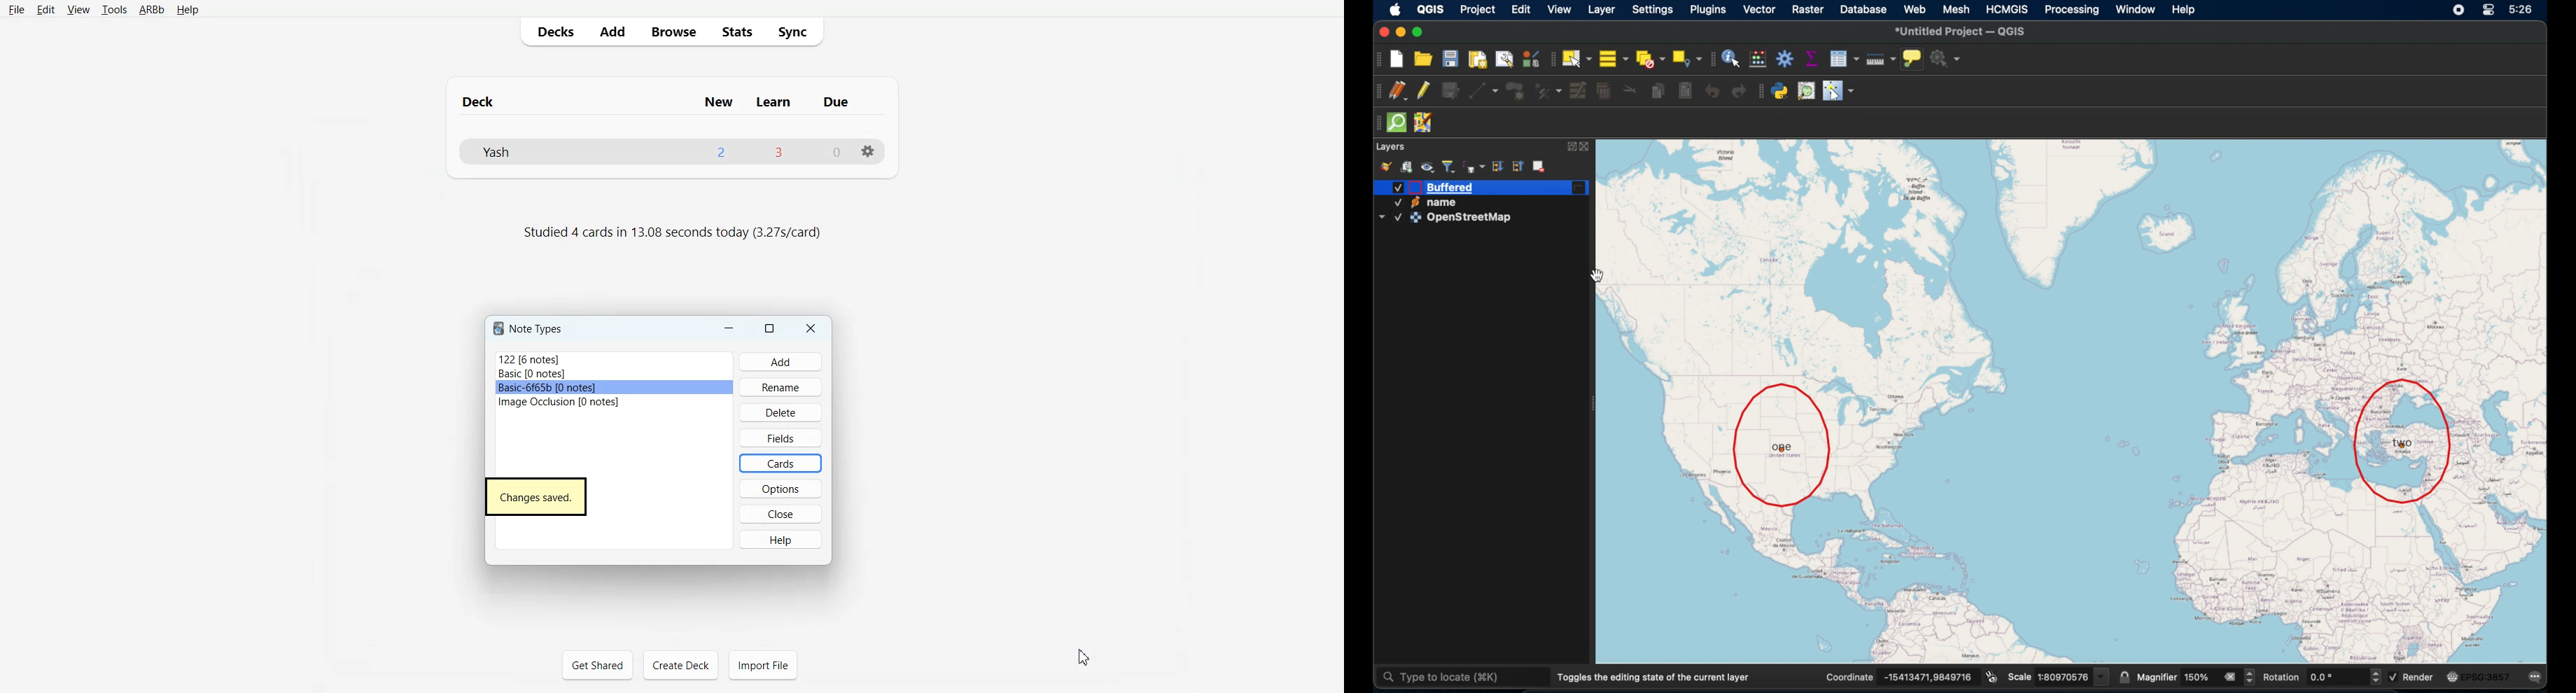  I want to click on close, so click(817, 328).